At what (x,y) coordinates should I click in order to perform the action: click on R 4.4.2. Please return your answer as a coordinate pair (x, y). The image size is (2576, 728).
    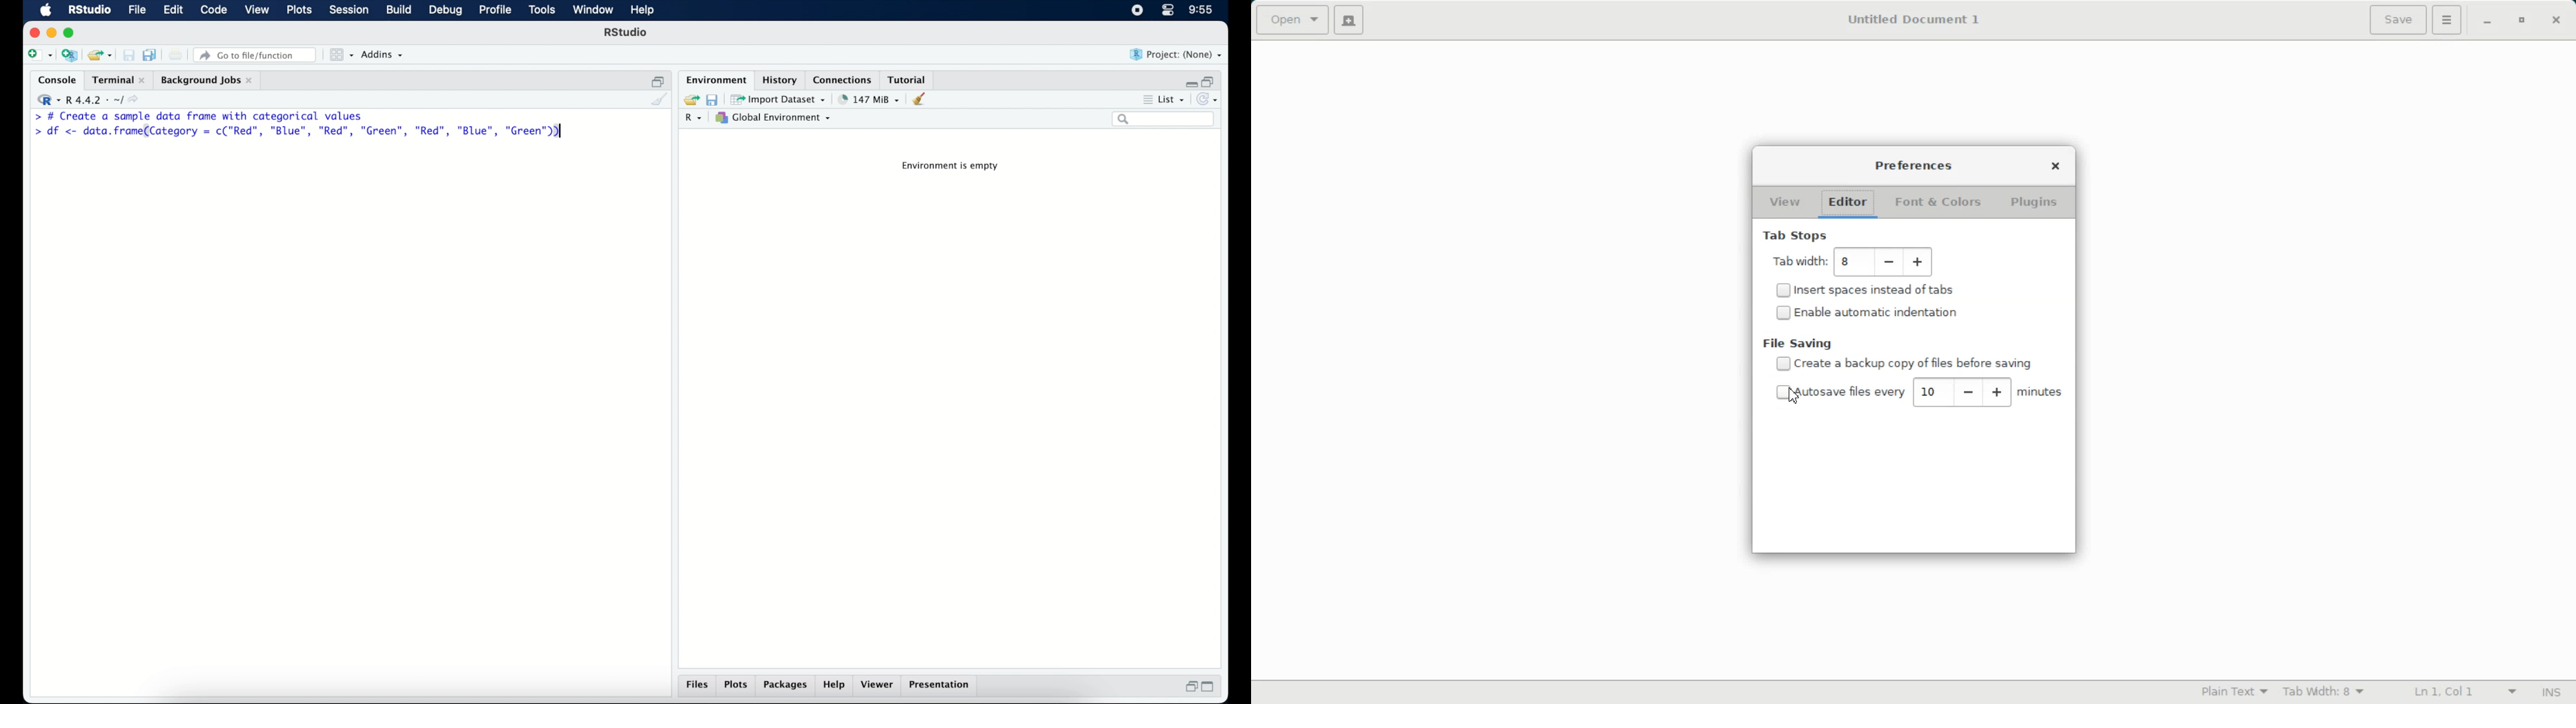
    Looking at the image, I should click on (87, 98).